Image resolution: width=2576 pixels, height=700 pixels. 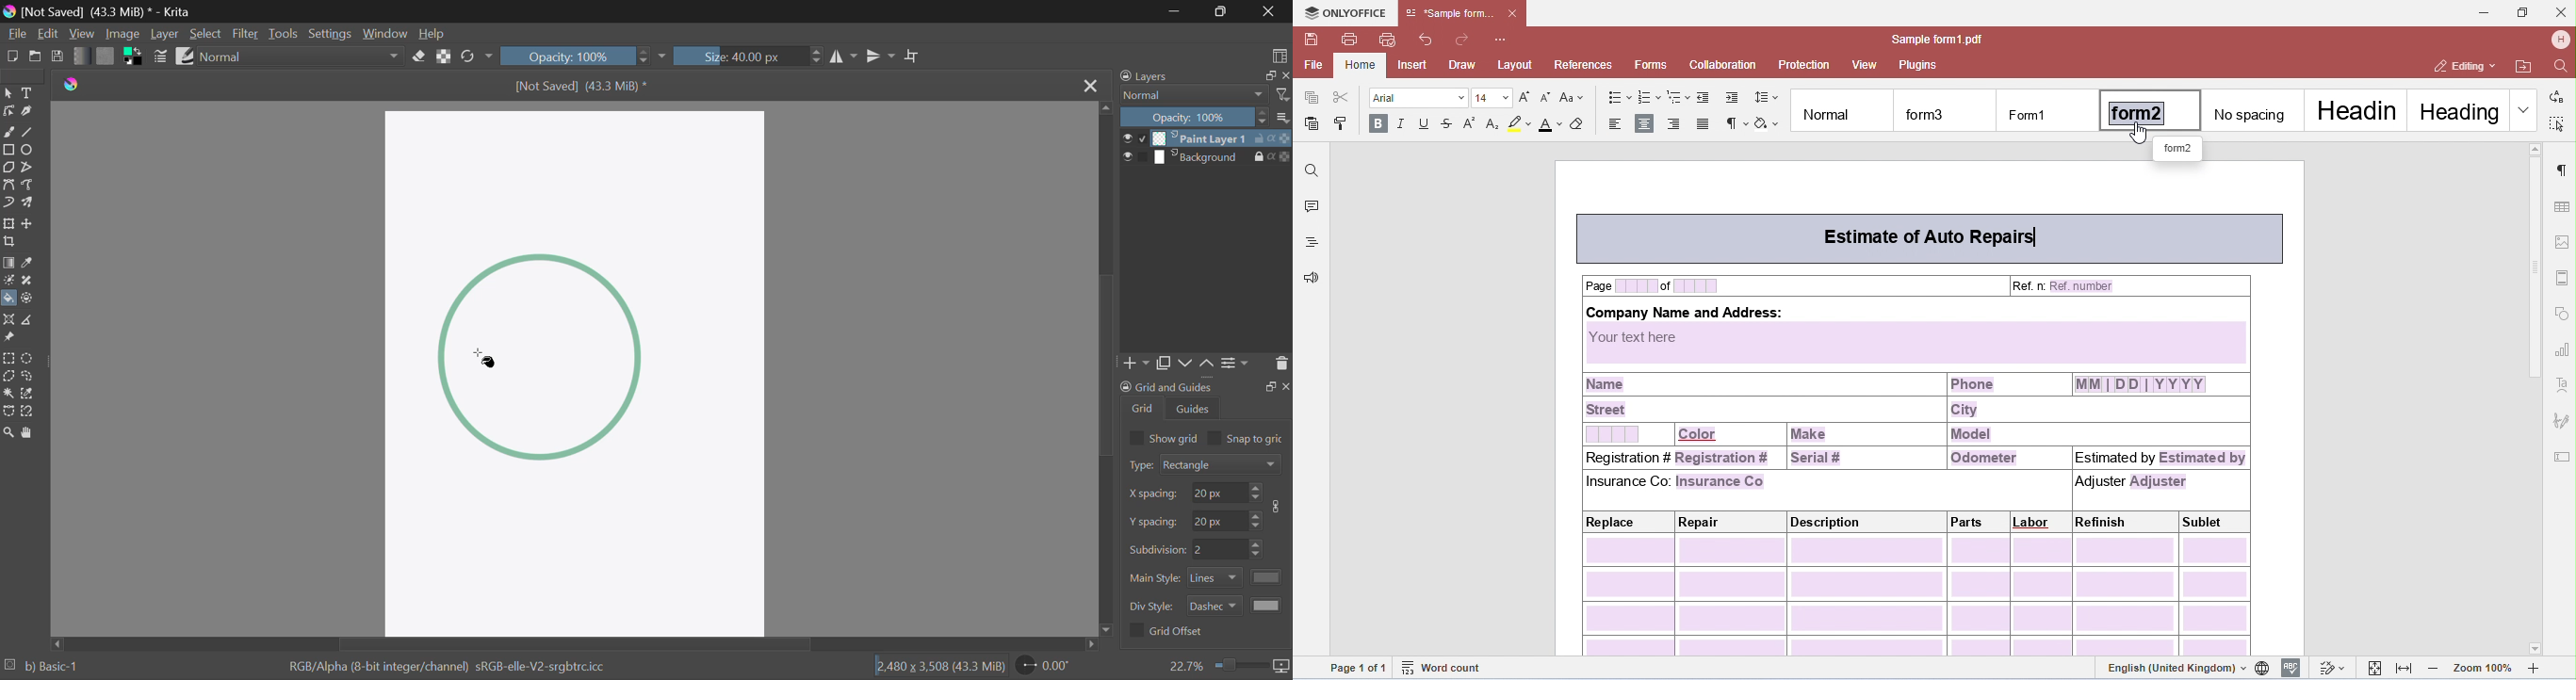 I want to click on Grid and Guides Docker Tab, so click(x=1206, y=401).